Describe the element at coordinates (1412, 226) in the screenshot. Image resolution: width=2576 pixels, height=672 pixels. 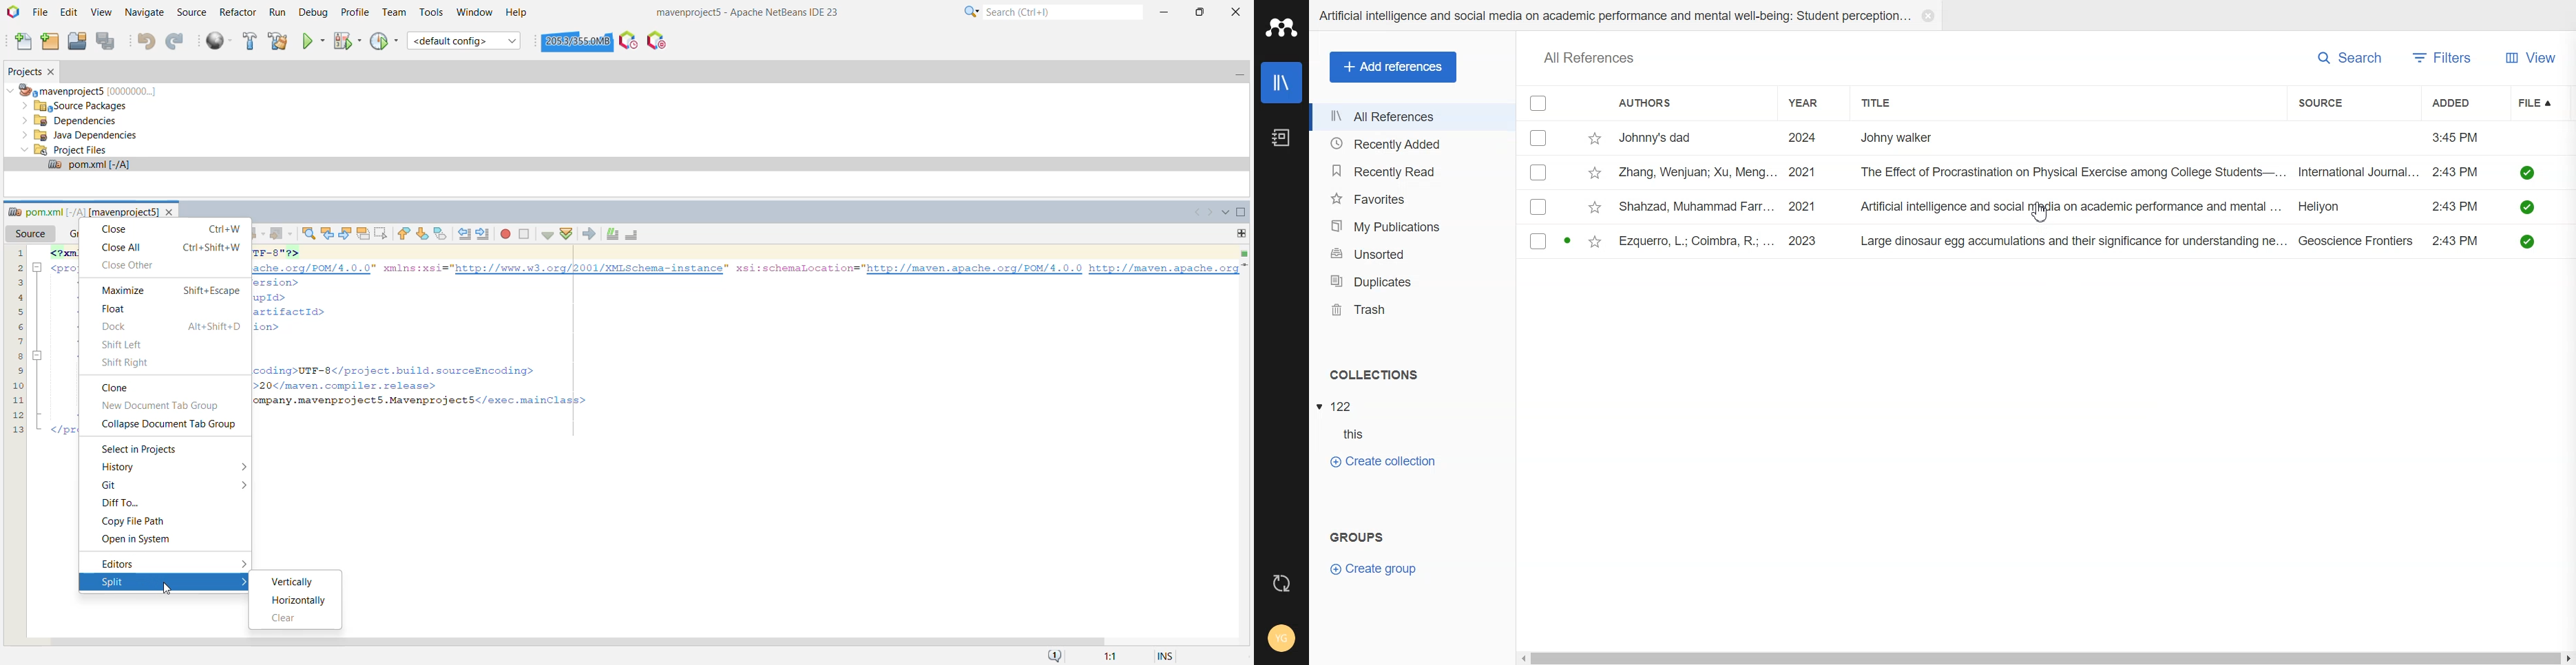
I see `My Publication` at that location.